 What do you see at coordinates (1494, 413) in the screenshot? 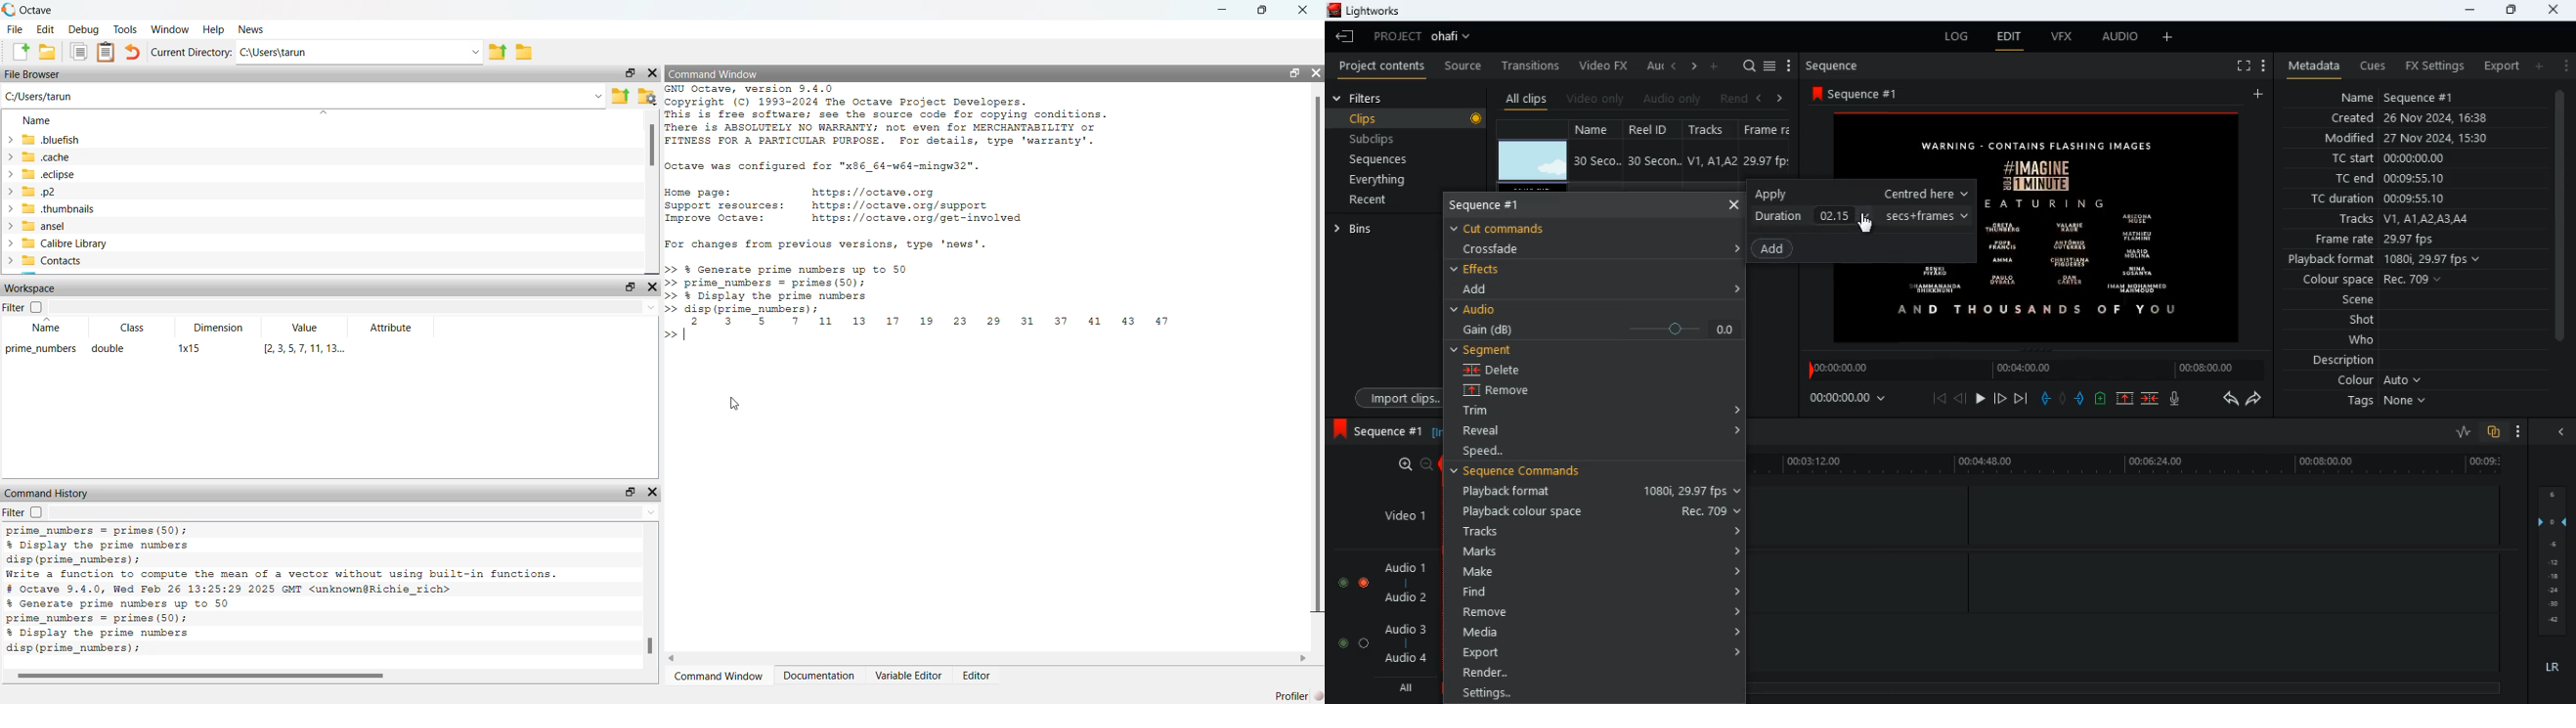
I see `trim` at bounding box center [1494, 413].